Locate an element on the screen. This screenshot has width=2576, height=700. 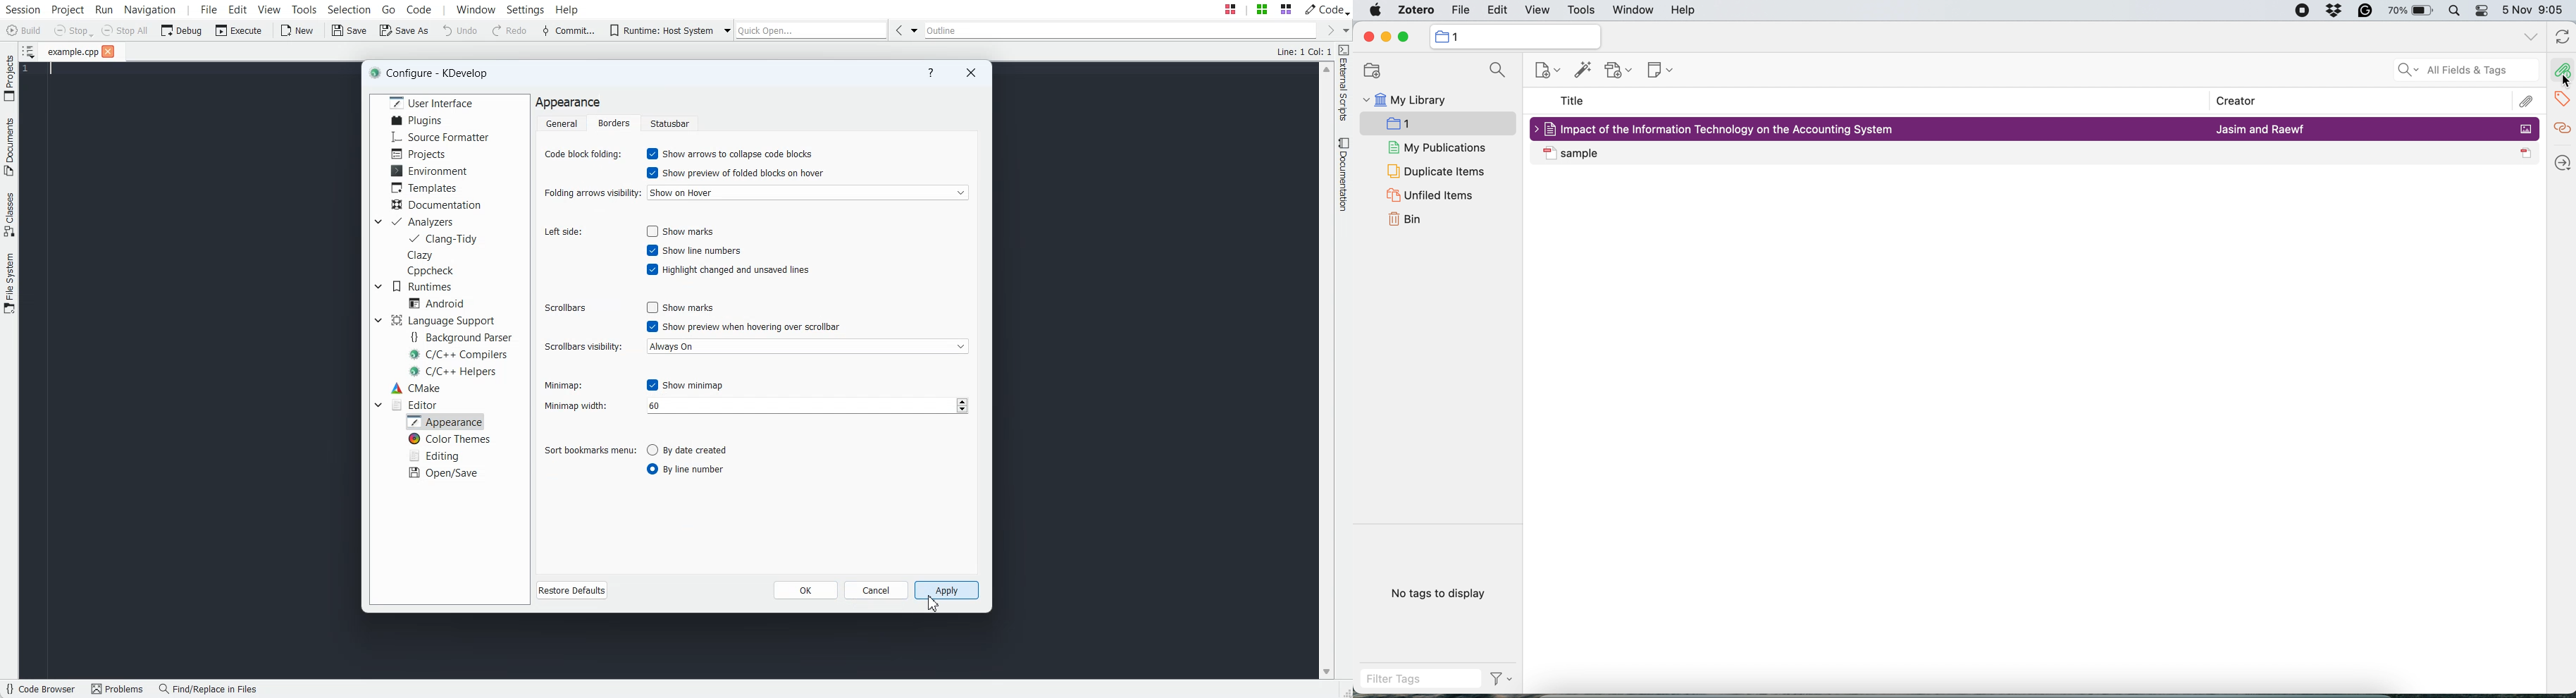
refresh is located at coordinates (2560, 38).